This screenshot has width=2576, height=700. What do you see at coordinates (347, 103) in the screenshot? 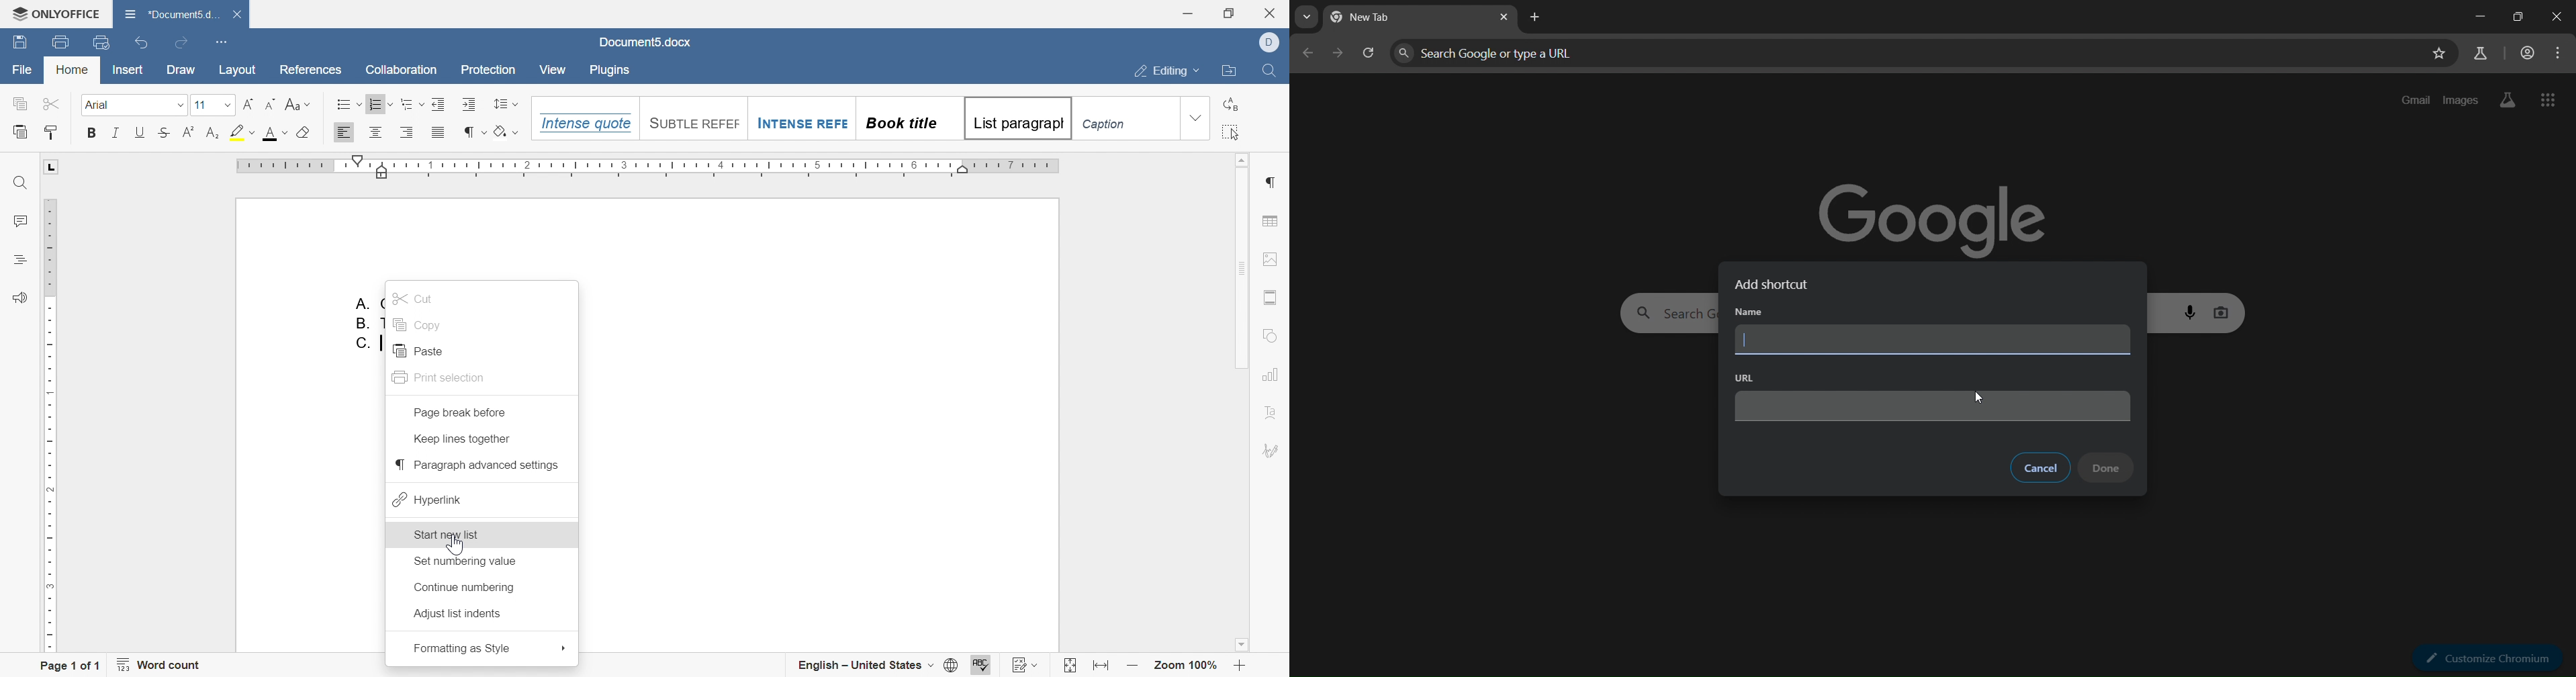
I see `Bullets` at bounding box center [347, 103].